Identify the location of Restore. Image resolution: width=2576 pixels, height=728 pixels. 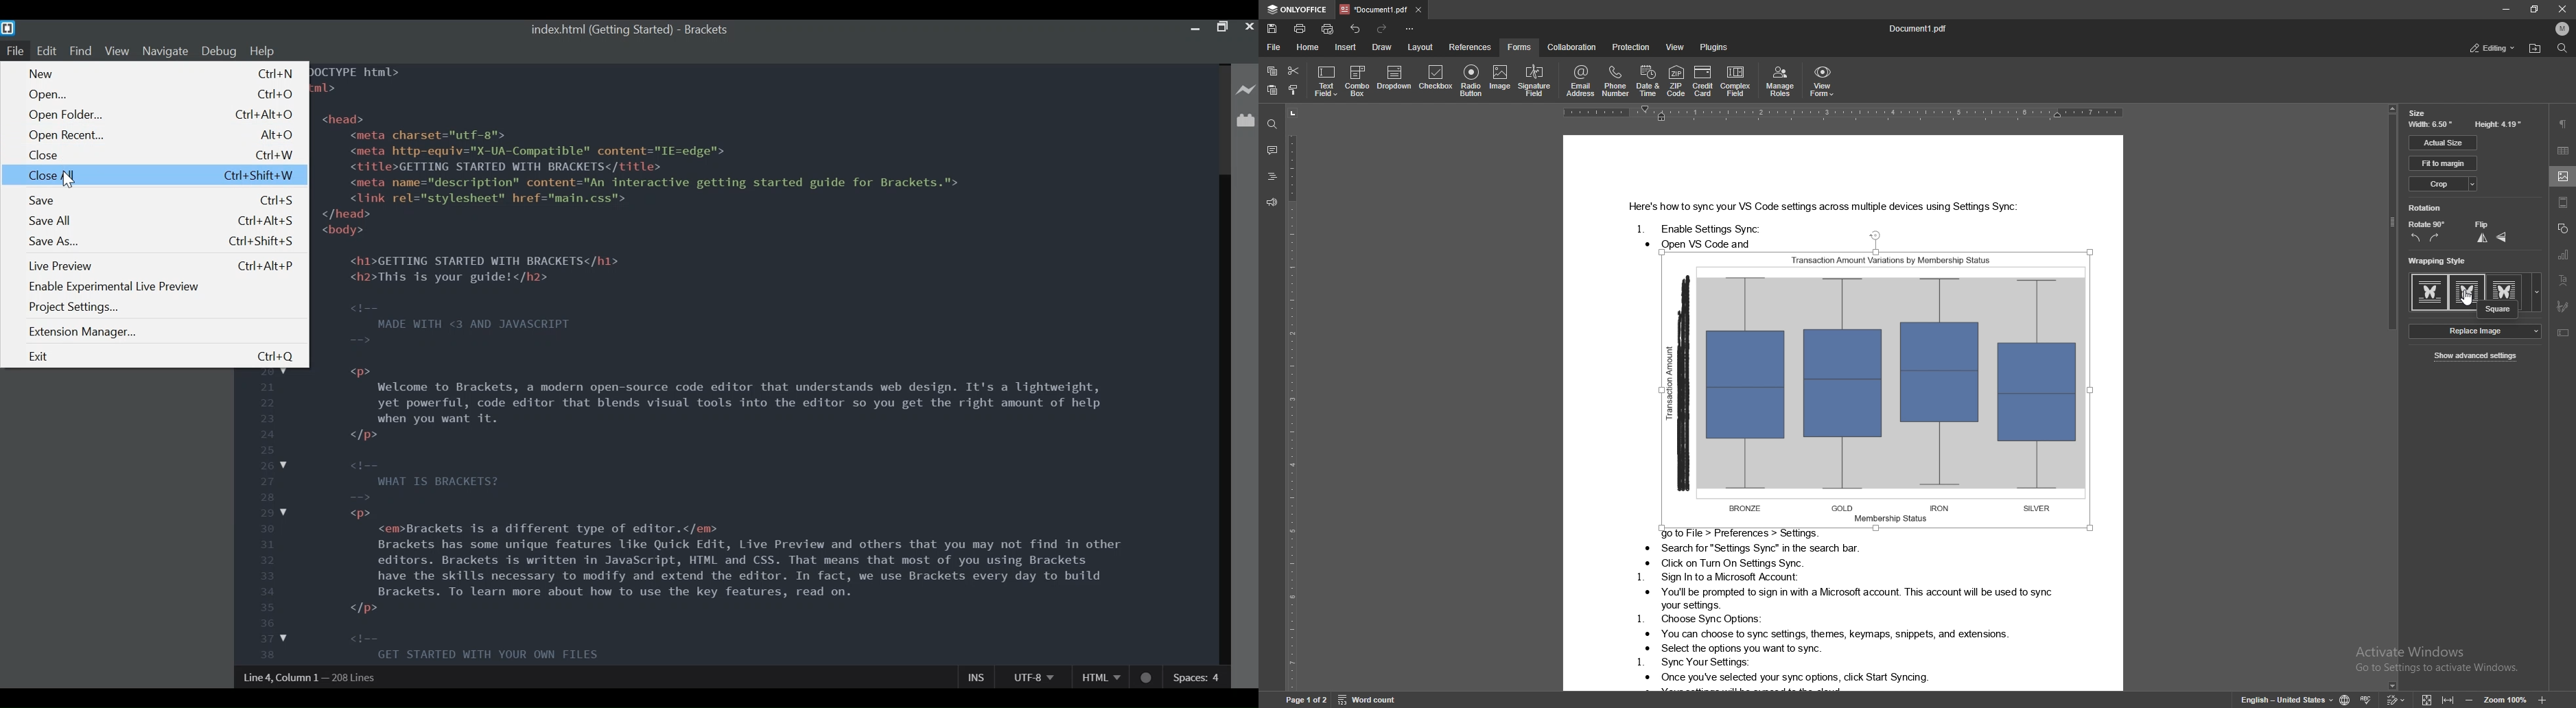
(1222, 28).